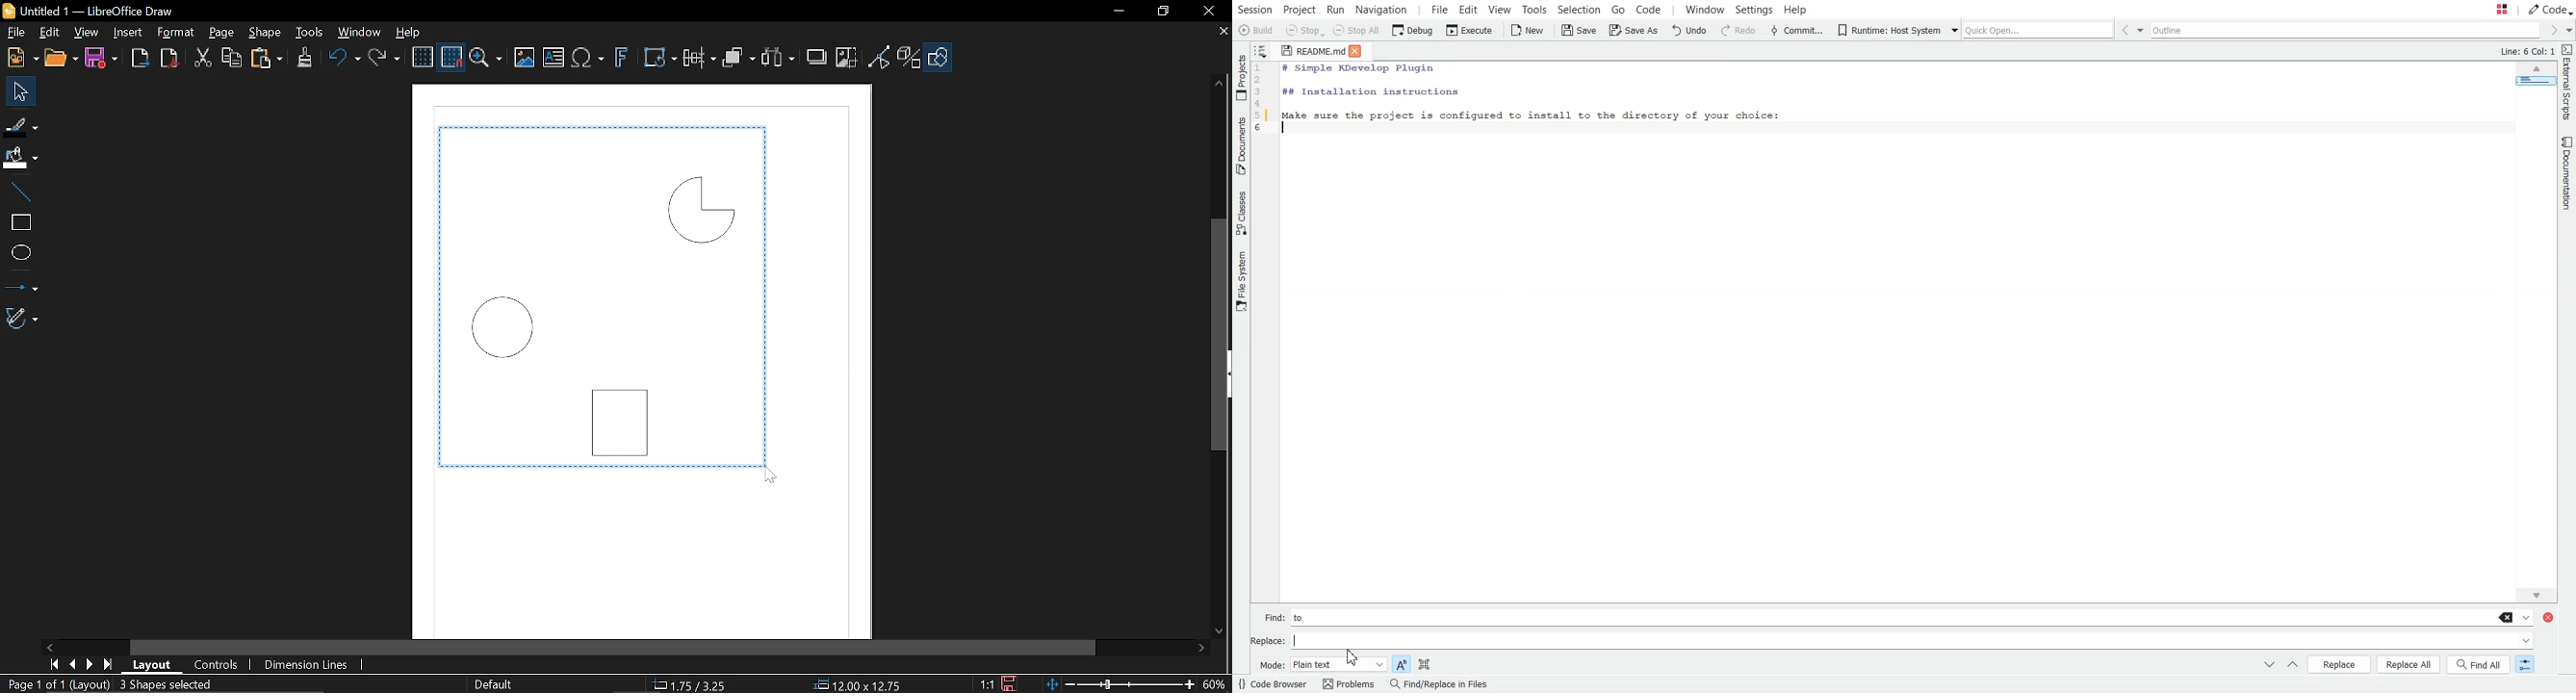 Image resolution: width=2576 pixels, height=700 pixels. I want to click on Page Overview, so click(2534, 83).